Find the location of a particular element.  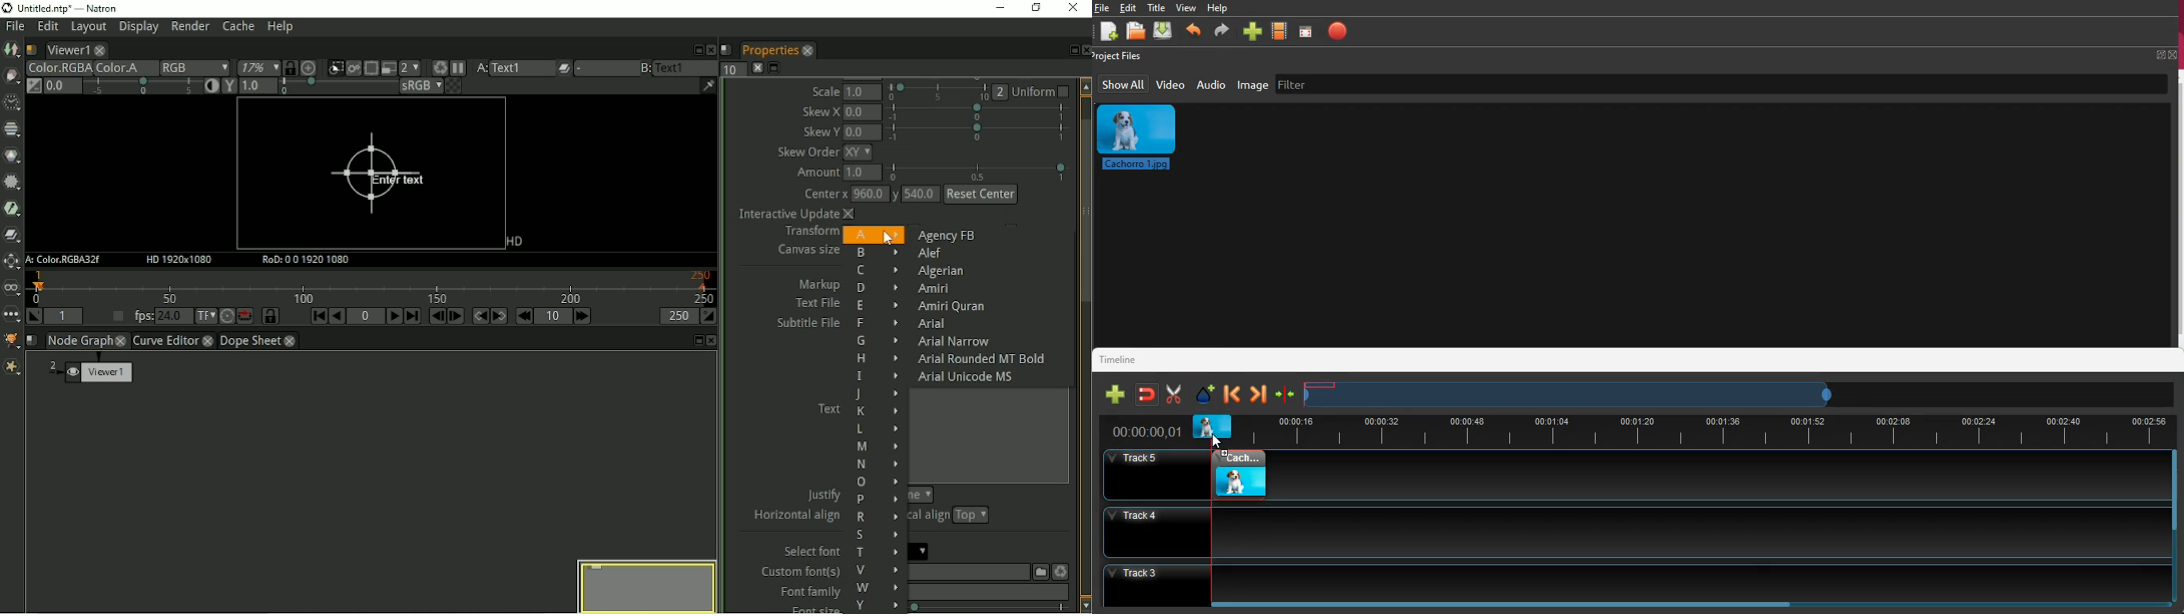

Display is located at coordinates (138, 29).